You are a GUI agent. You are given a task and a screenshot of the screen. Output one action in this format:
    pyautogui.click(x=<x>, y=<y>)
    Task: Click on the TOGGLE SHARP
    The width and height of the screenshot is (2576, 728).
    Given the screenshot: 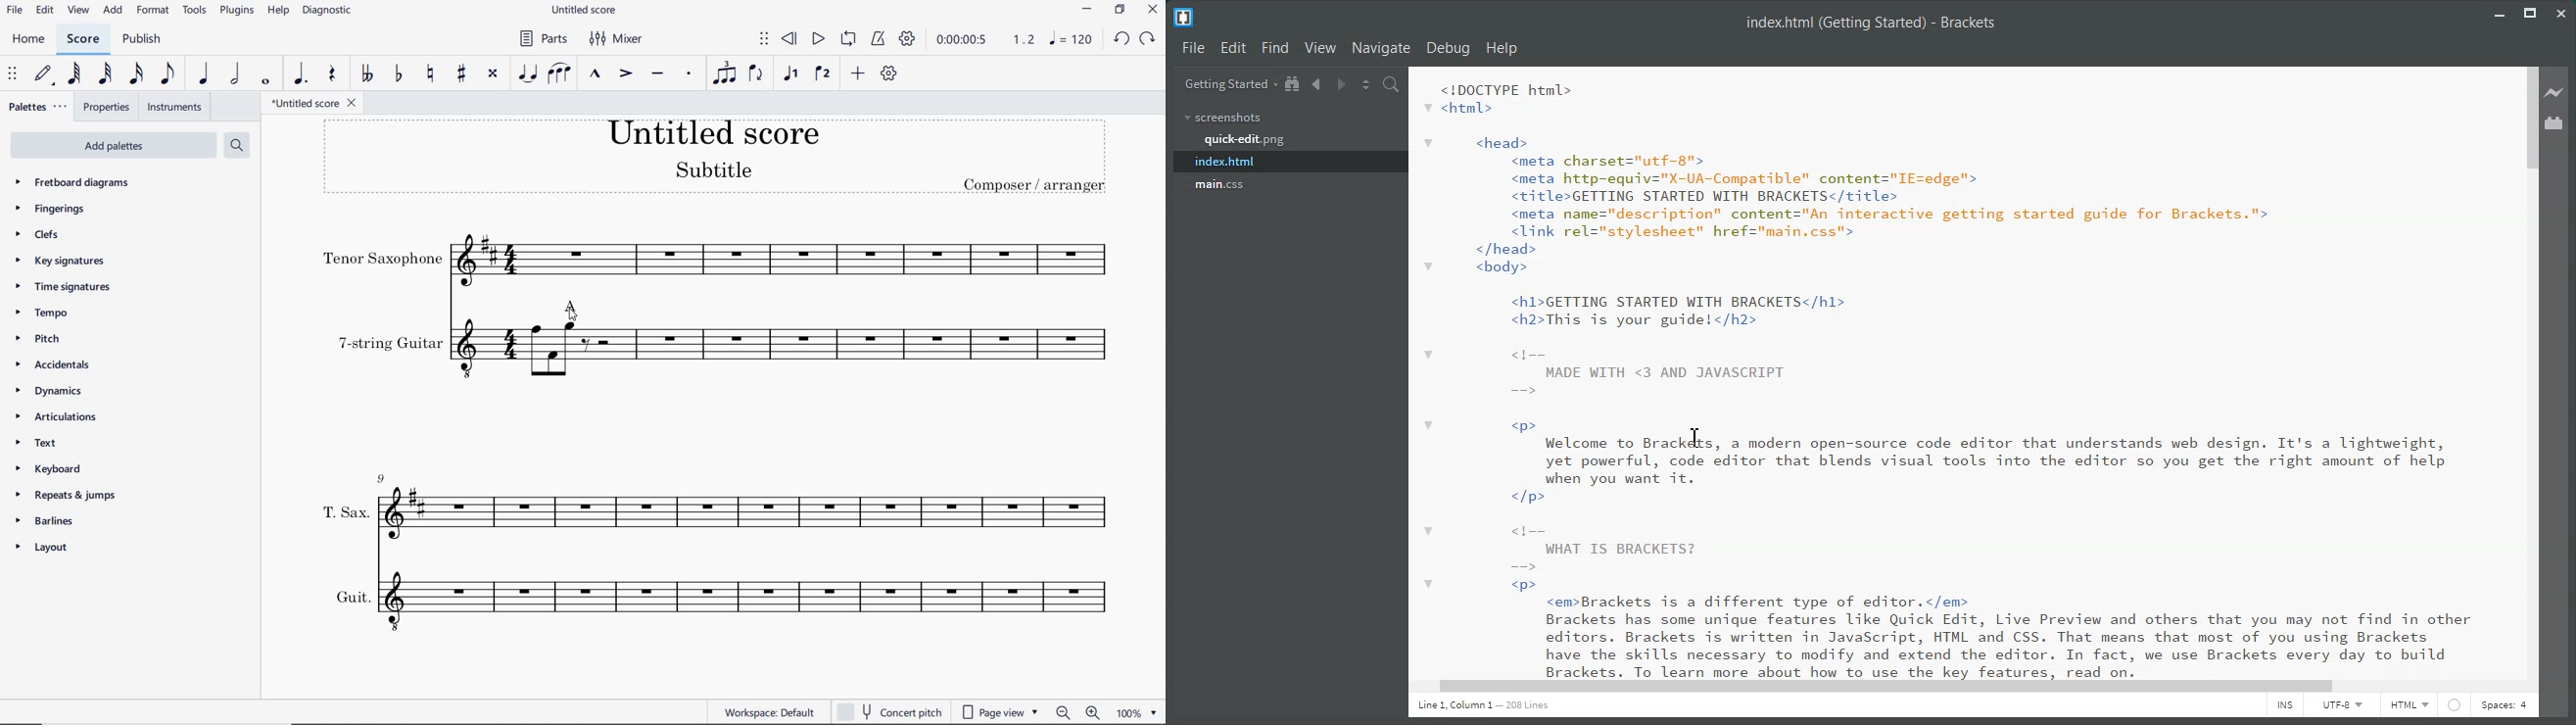 What is the action you would take?
    pyautogui.click(x=462, y=75)
    